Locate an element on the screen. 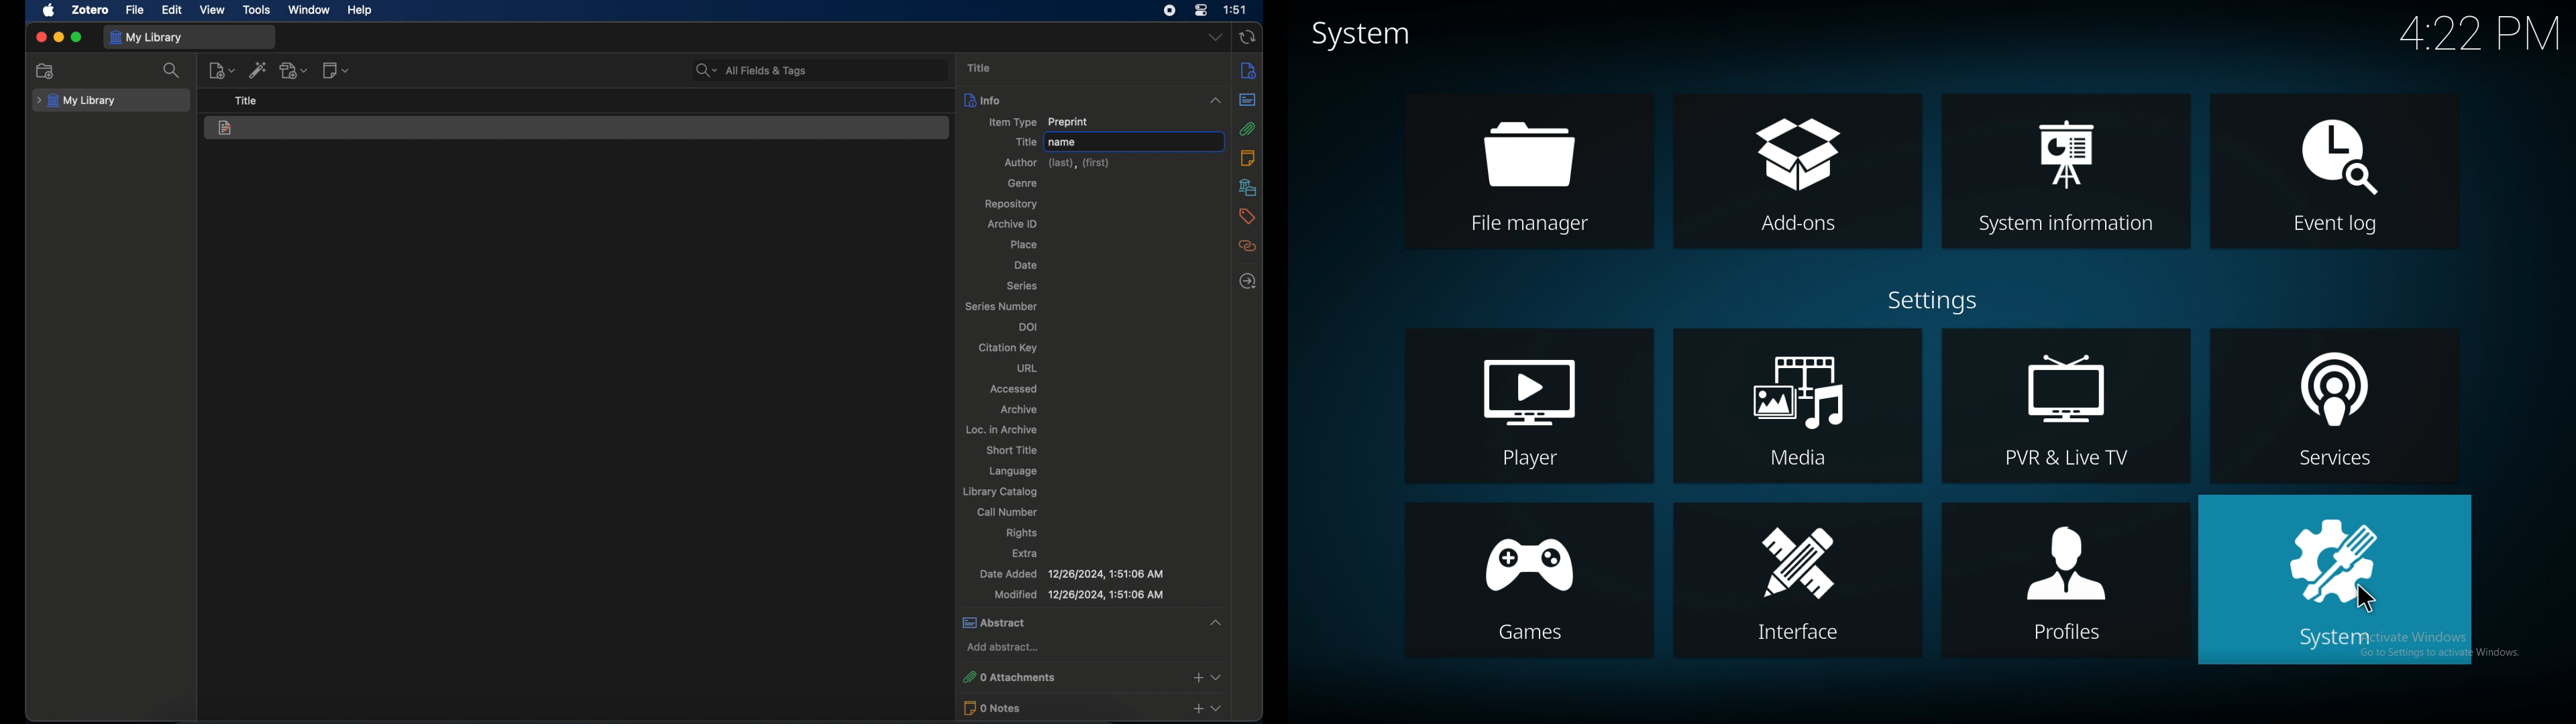  new note is located at coordinates (335, 70).